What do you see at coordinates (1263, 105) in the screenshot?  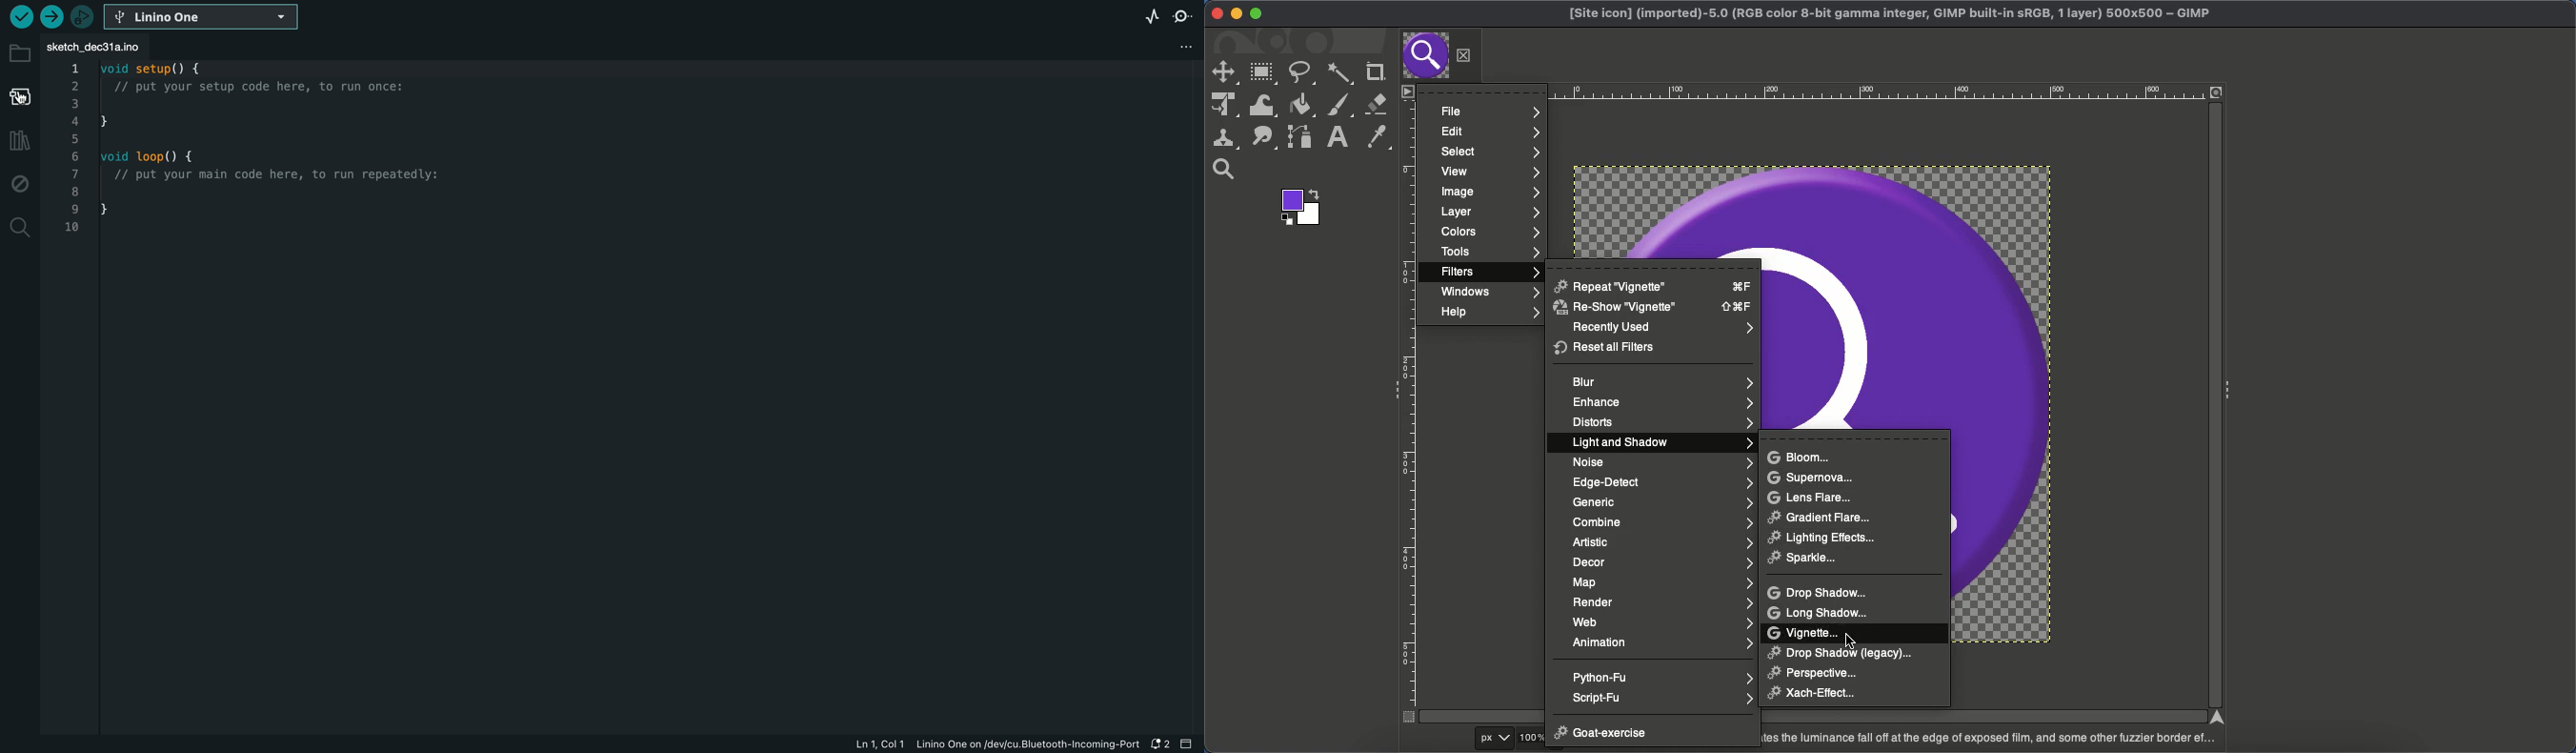 I see `Warp transformation` at bounding box center [1263, 105].